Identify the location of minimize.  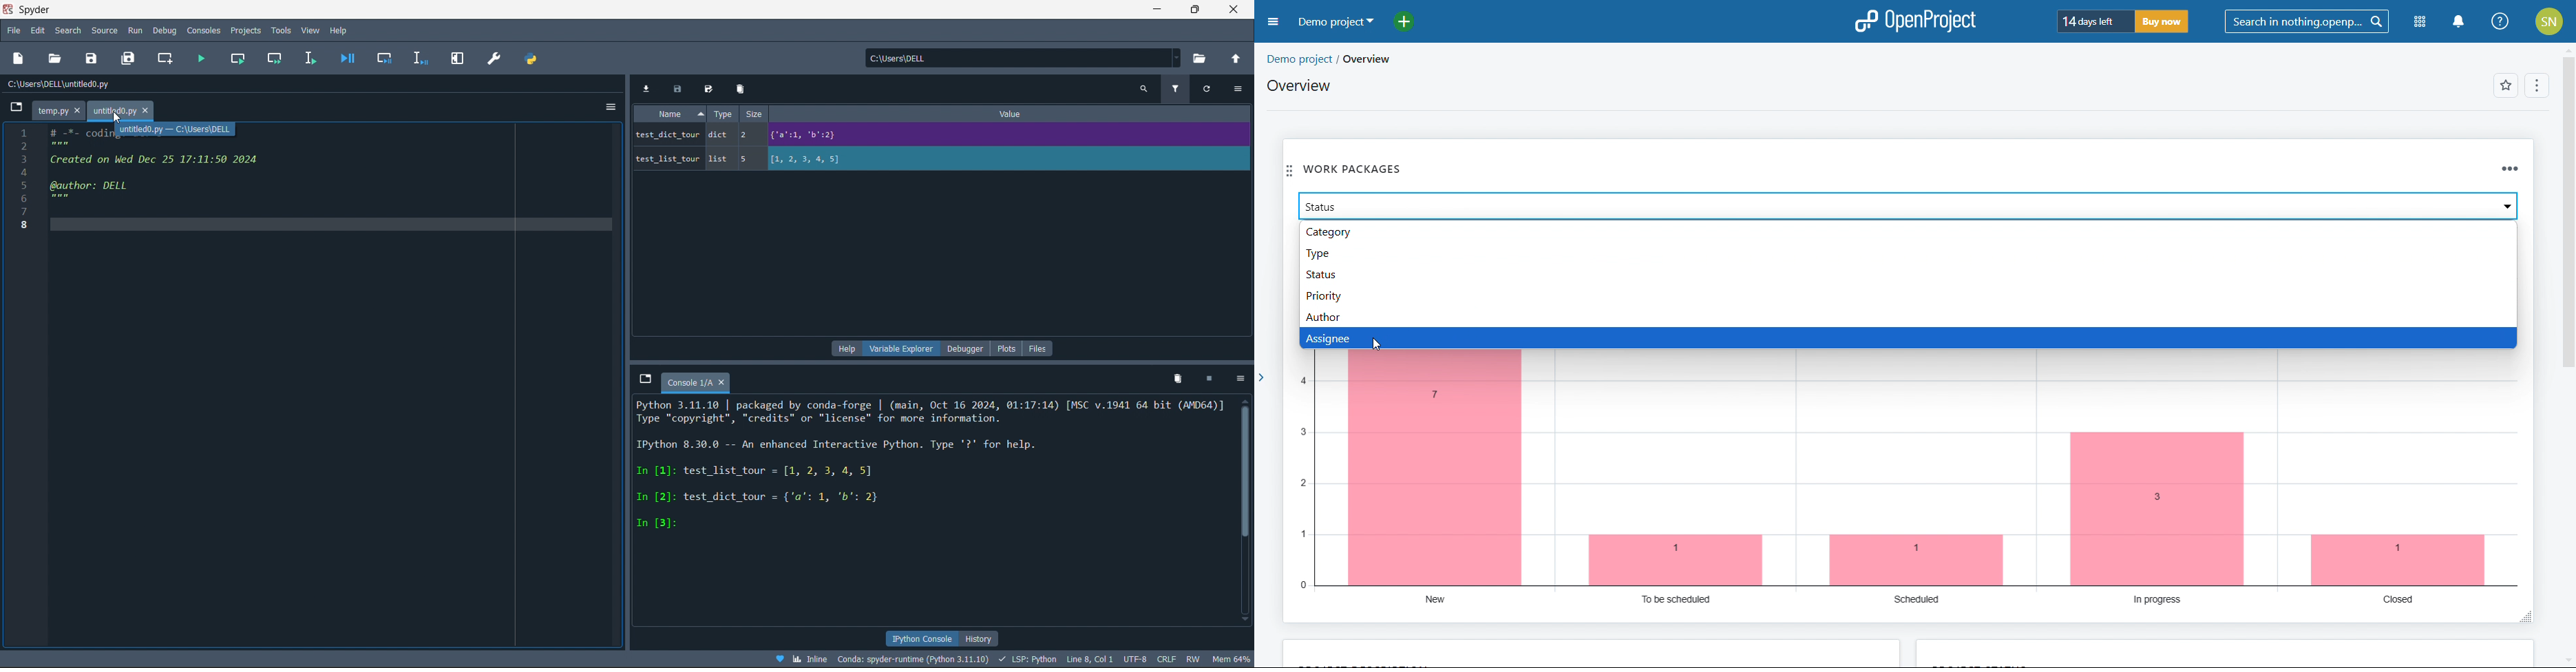
(1159, 11).